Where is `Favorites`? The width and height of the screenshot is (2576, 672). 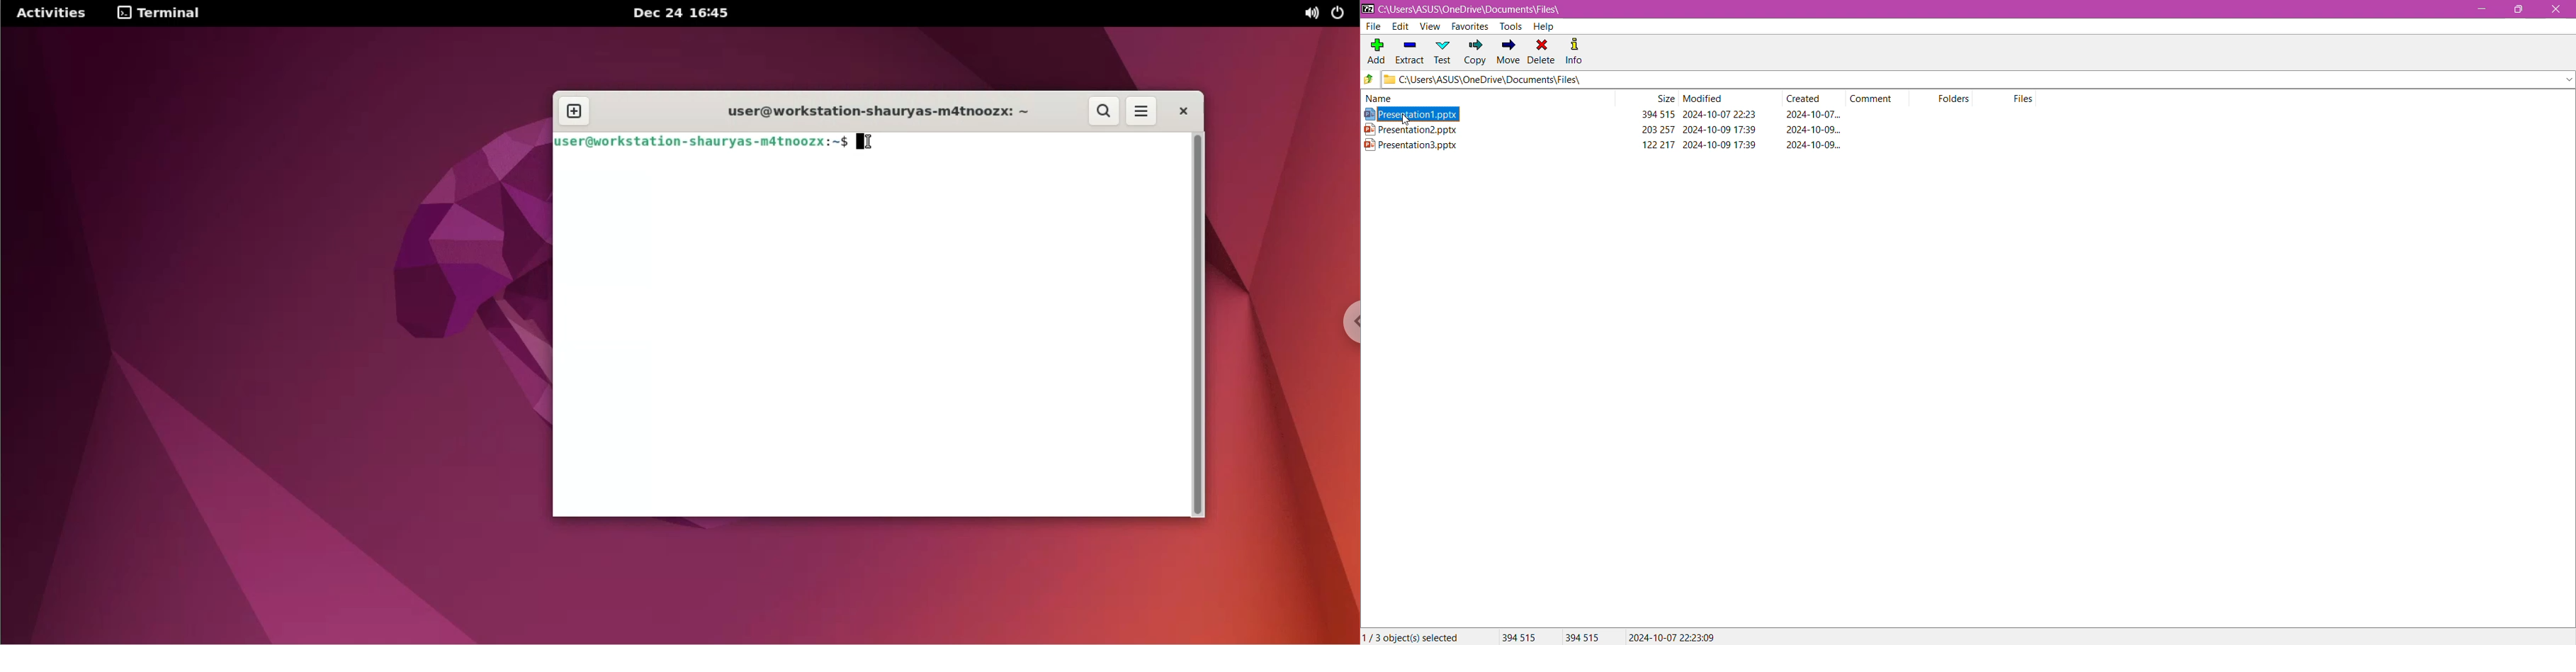 Favorites is located at coordinates (1469, 27).